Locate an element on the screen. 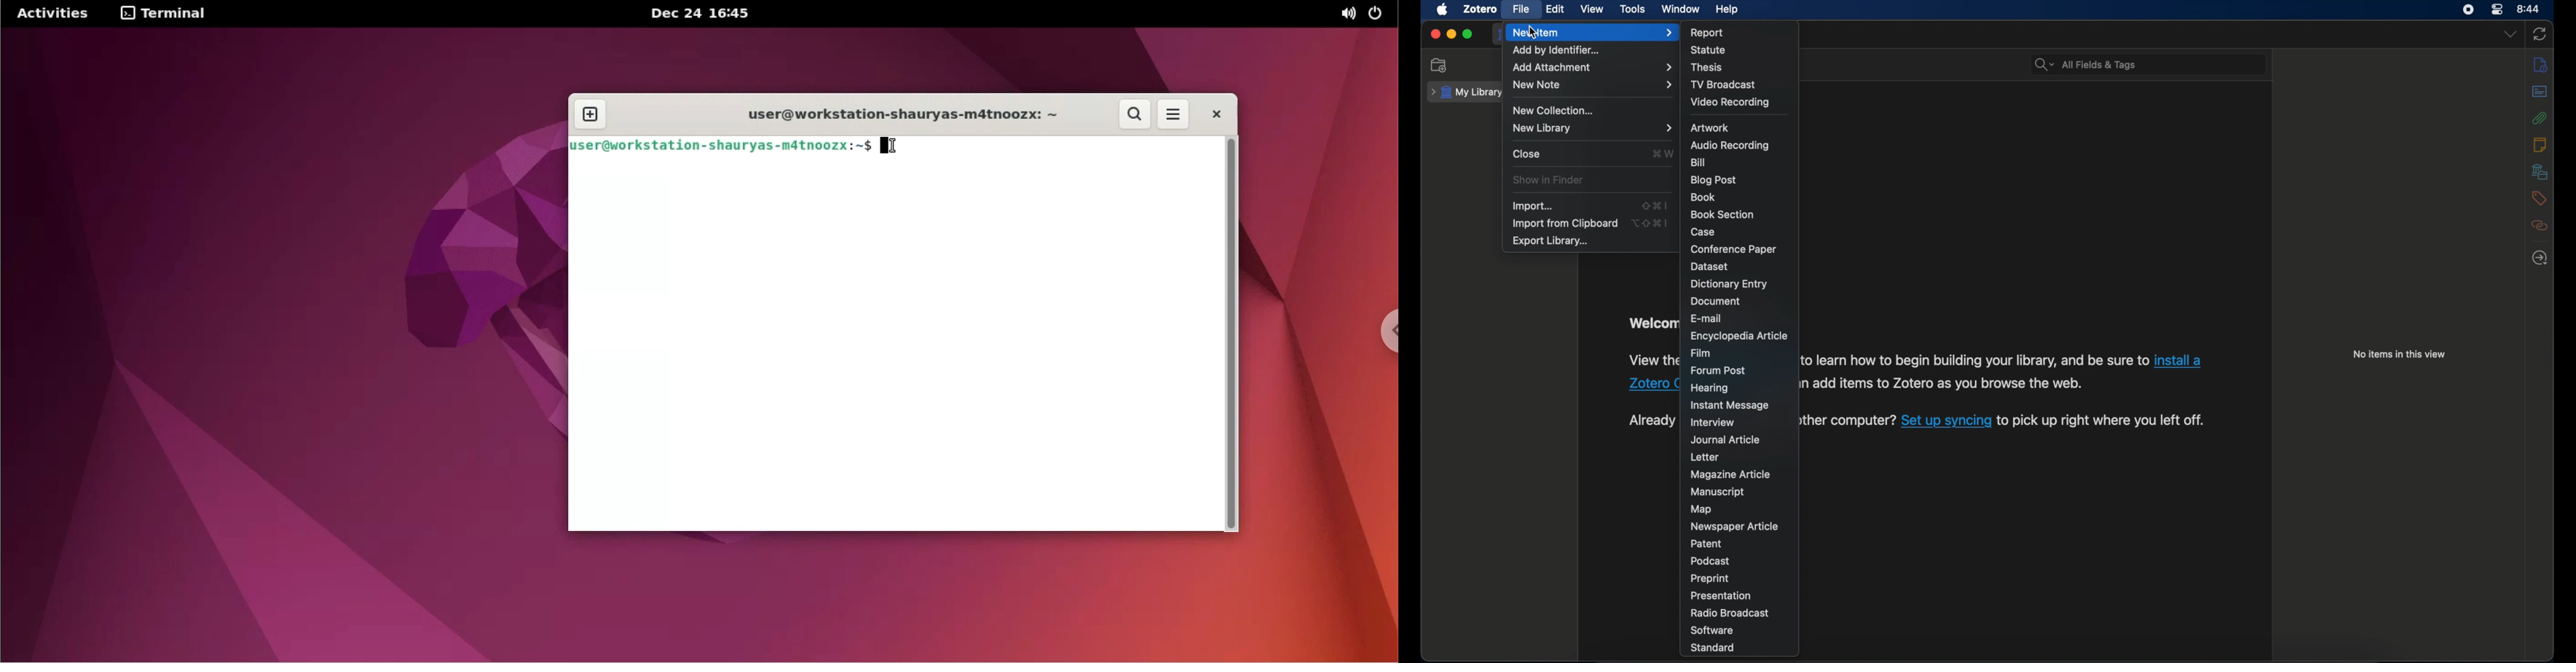  patent is located at coordinates (1708, 544).